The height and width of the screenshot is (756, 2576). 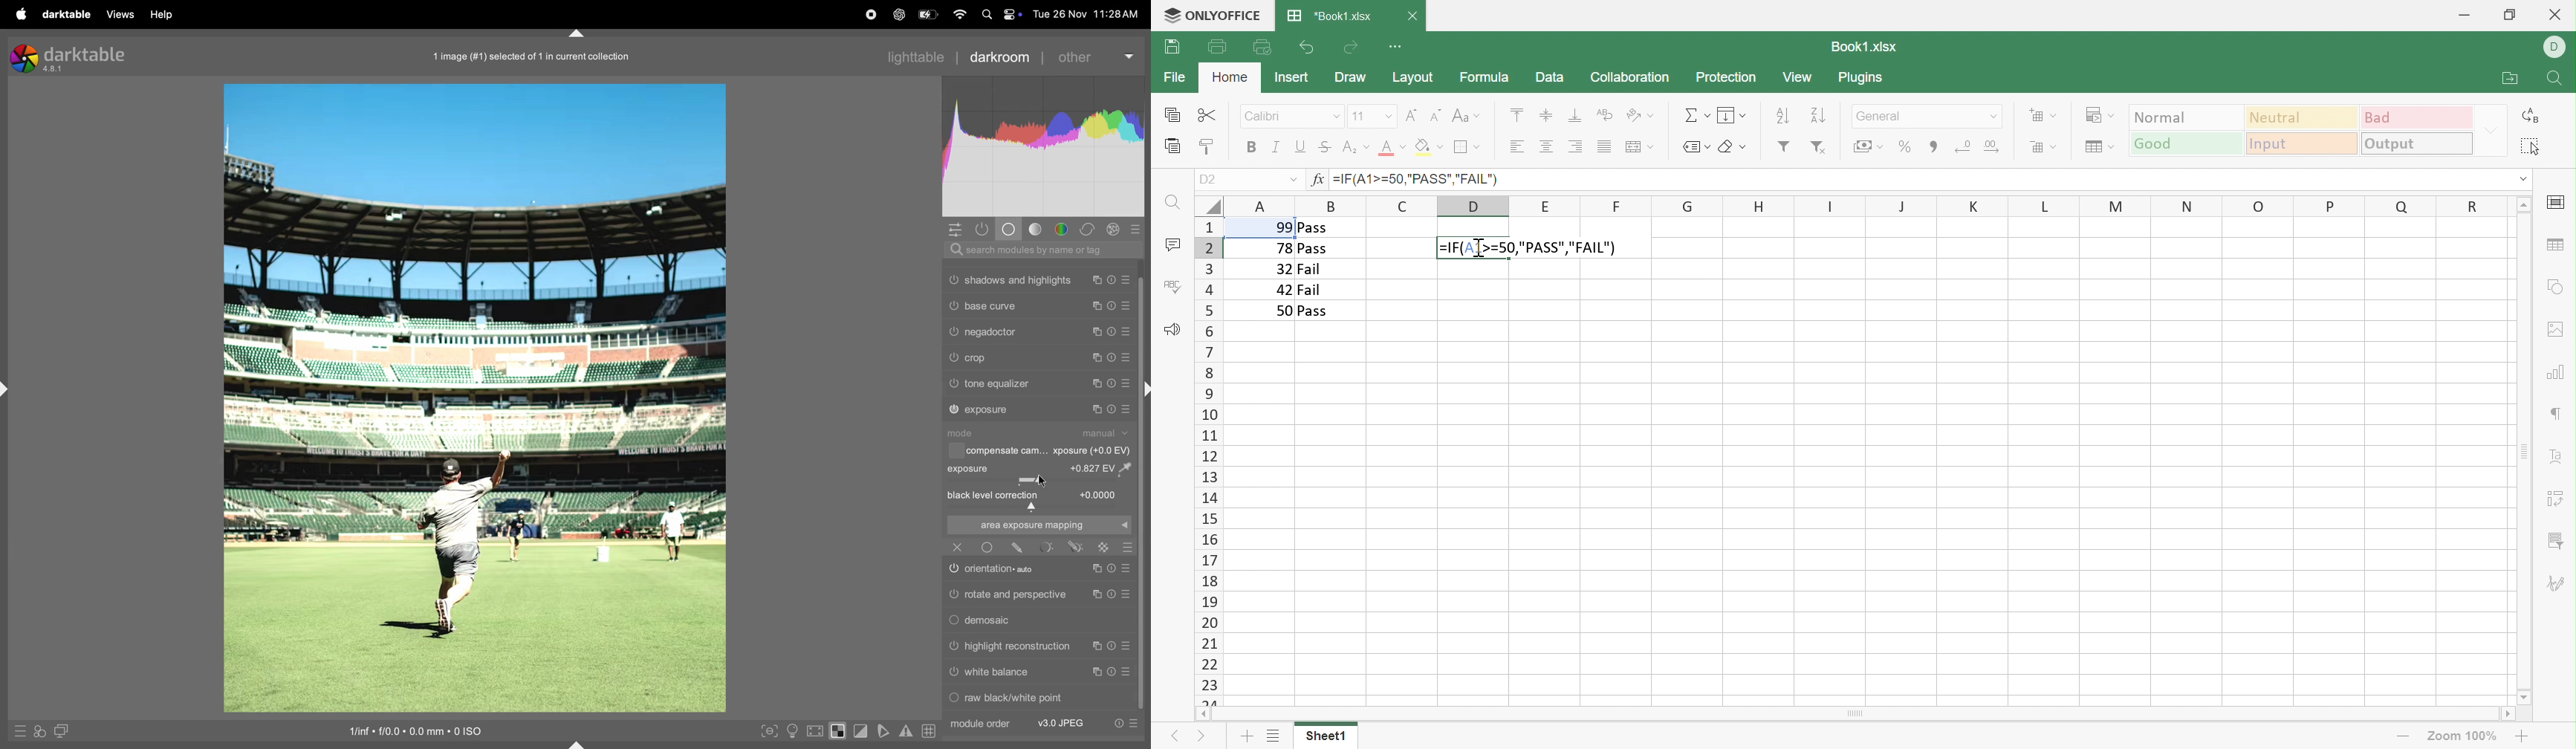 What do you see at coordinates (2525, 697) in the screenshot?
I see `Scroll down` at bounding box center [2525, 697].